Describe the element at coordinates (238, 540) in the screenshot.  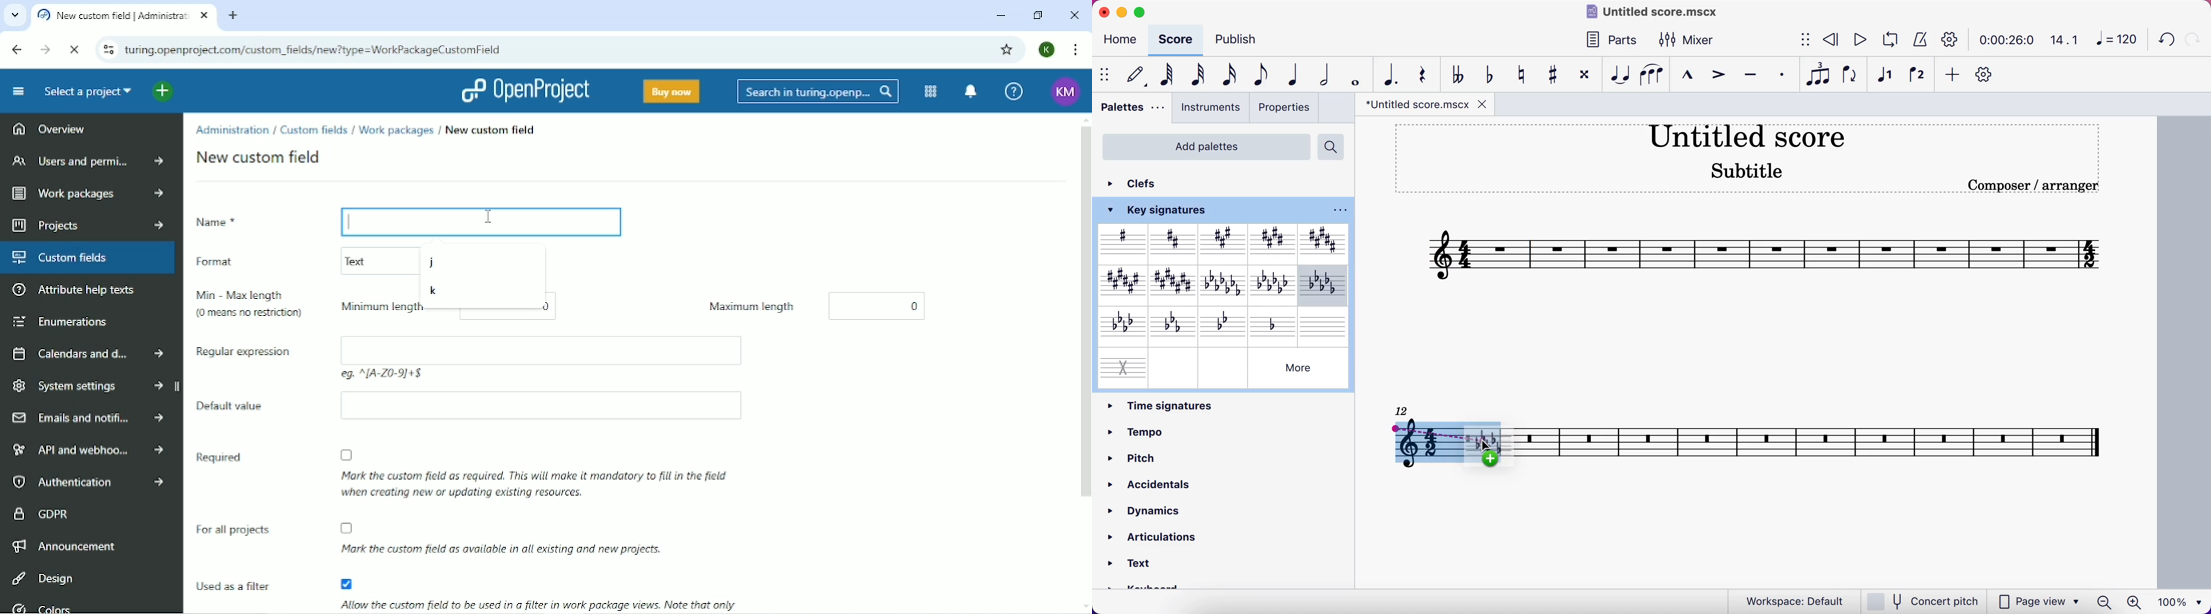
I see `For all projects` at that location.